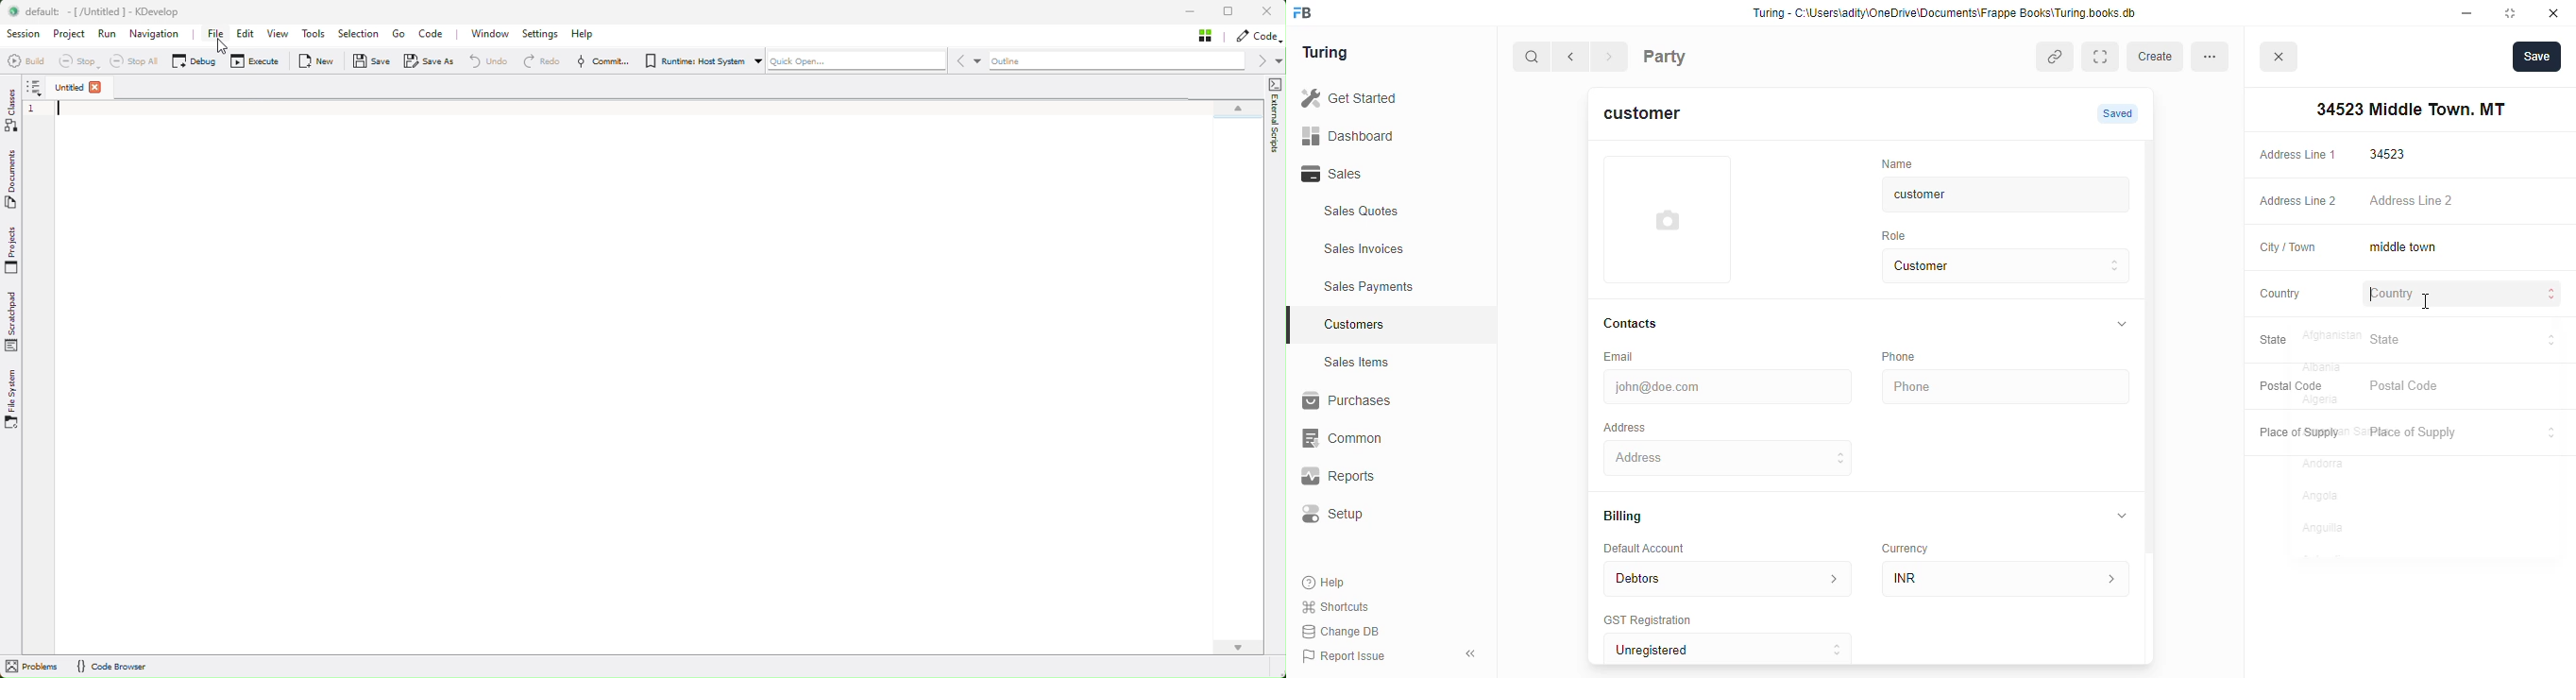 This screenshot has height=700, width=2576. I want to click on Sales Payments, so click(1398, 287).